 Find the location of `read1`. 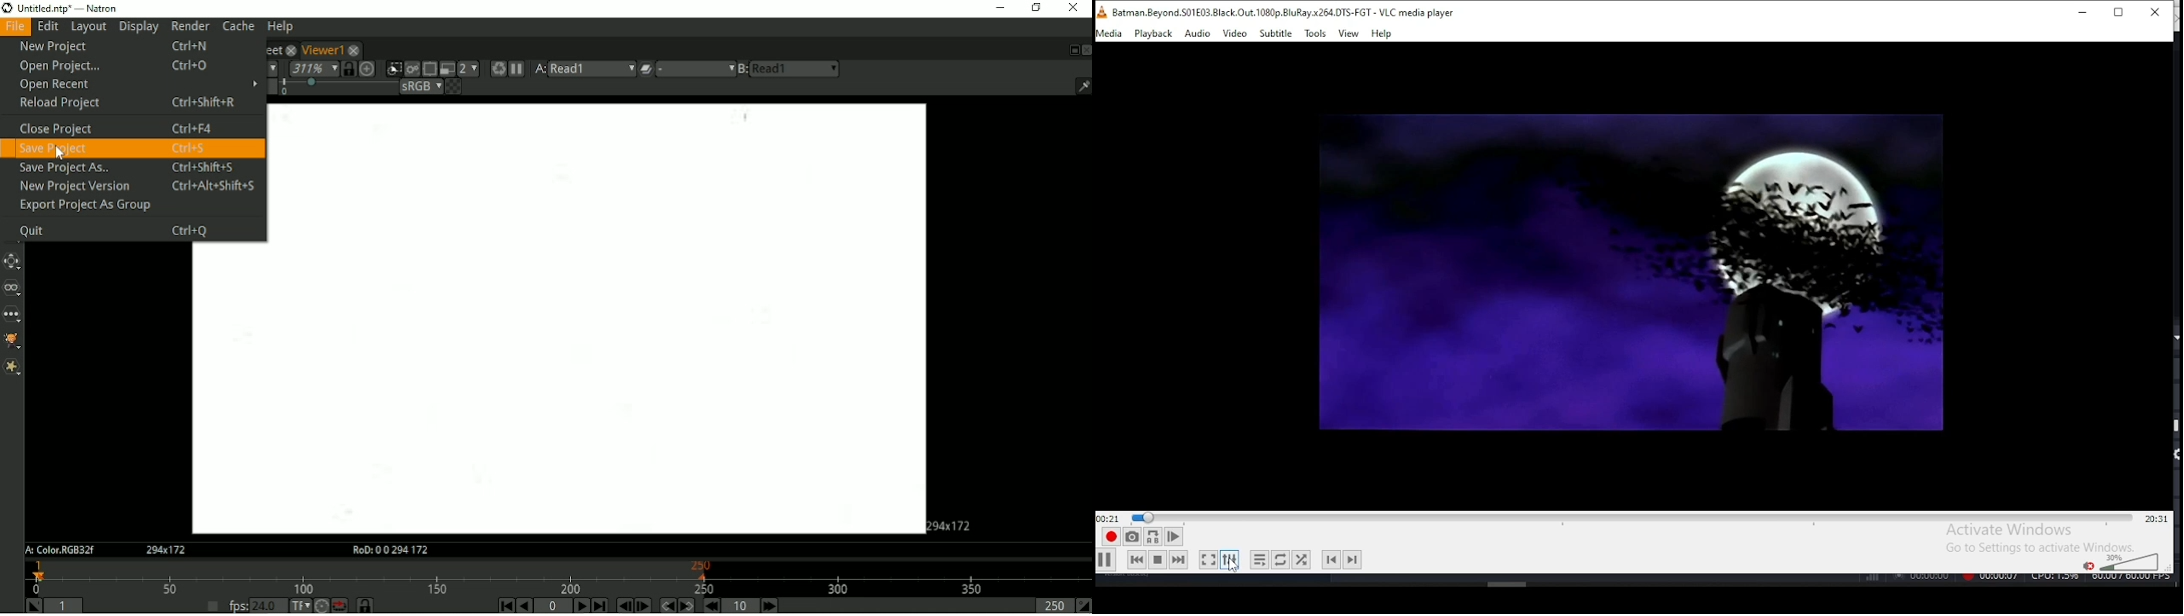

read1 is located at coordinates (796, 68).